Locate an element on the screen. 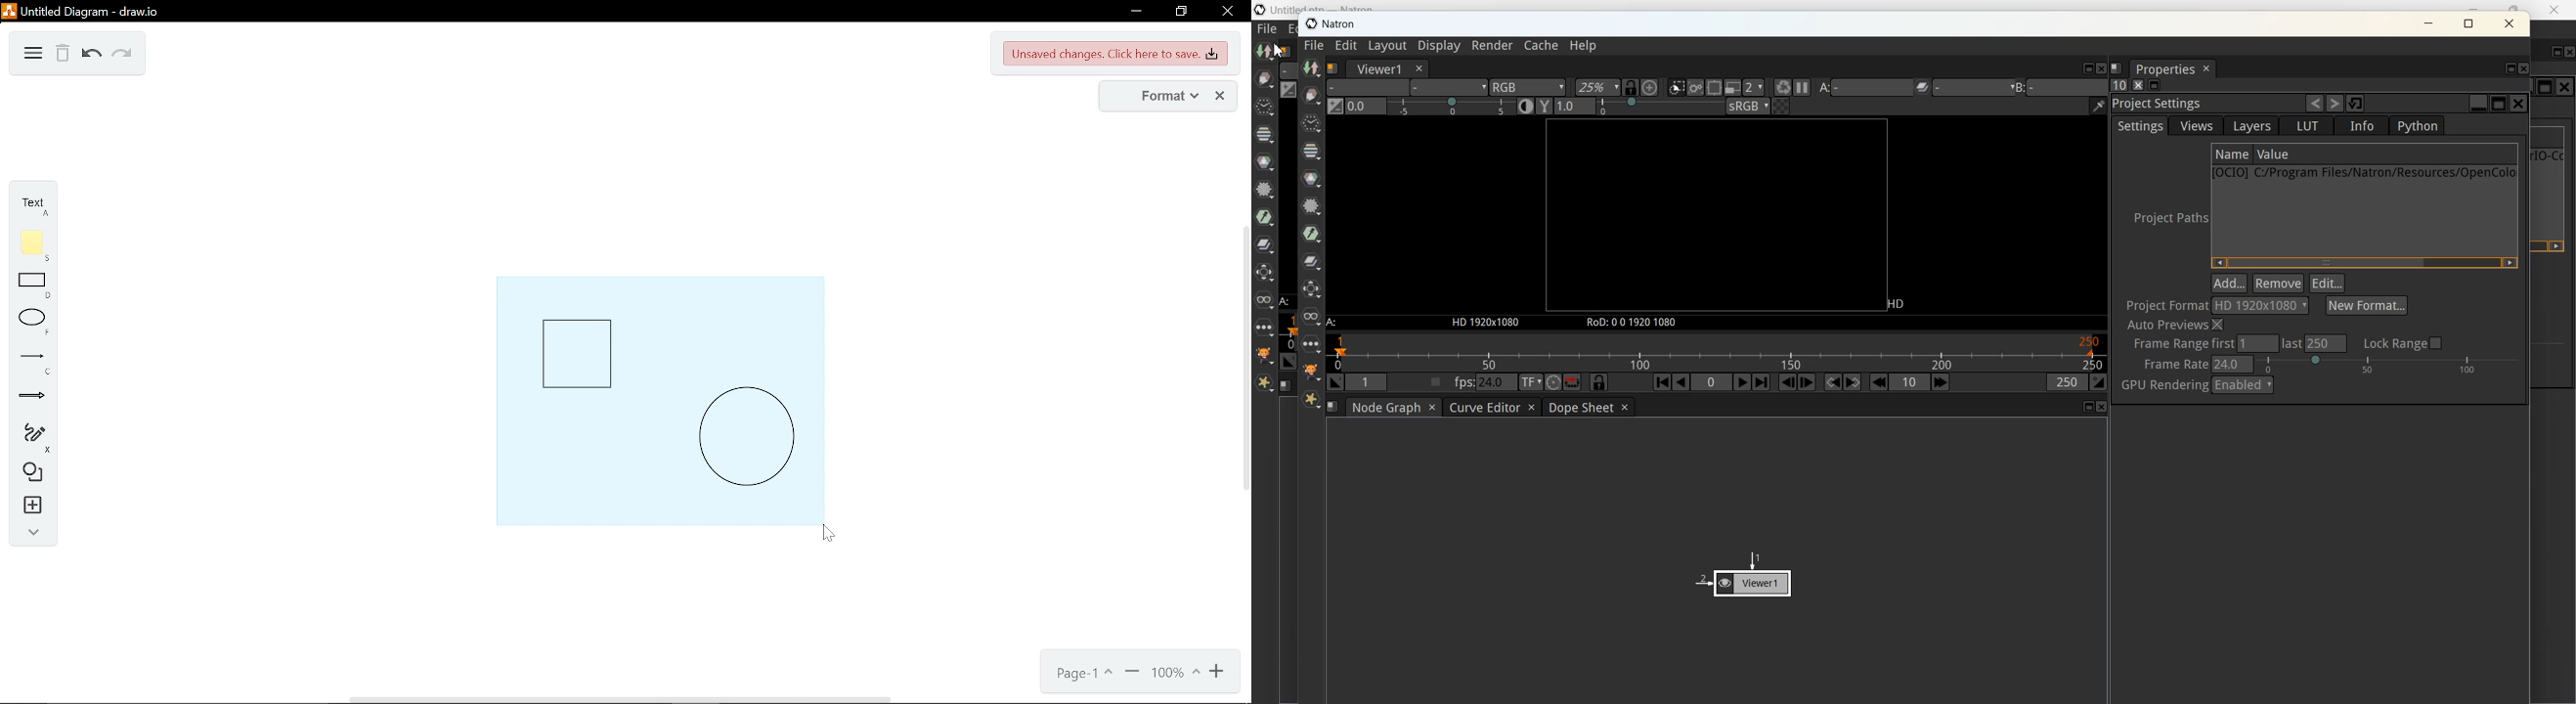  unsaved changes. Click here to save is located at coordinates (1113, 55).